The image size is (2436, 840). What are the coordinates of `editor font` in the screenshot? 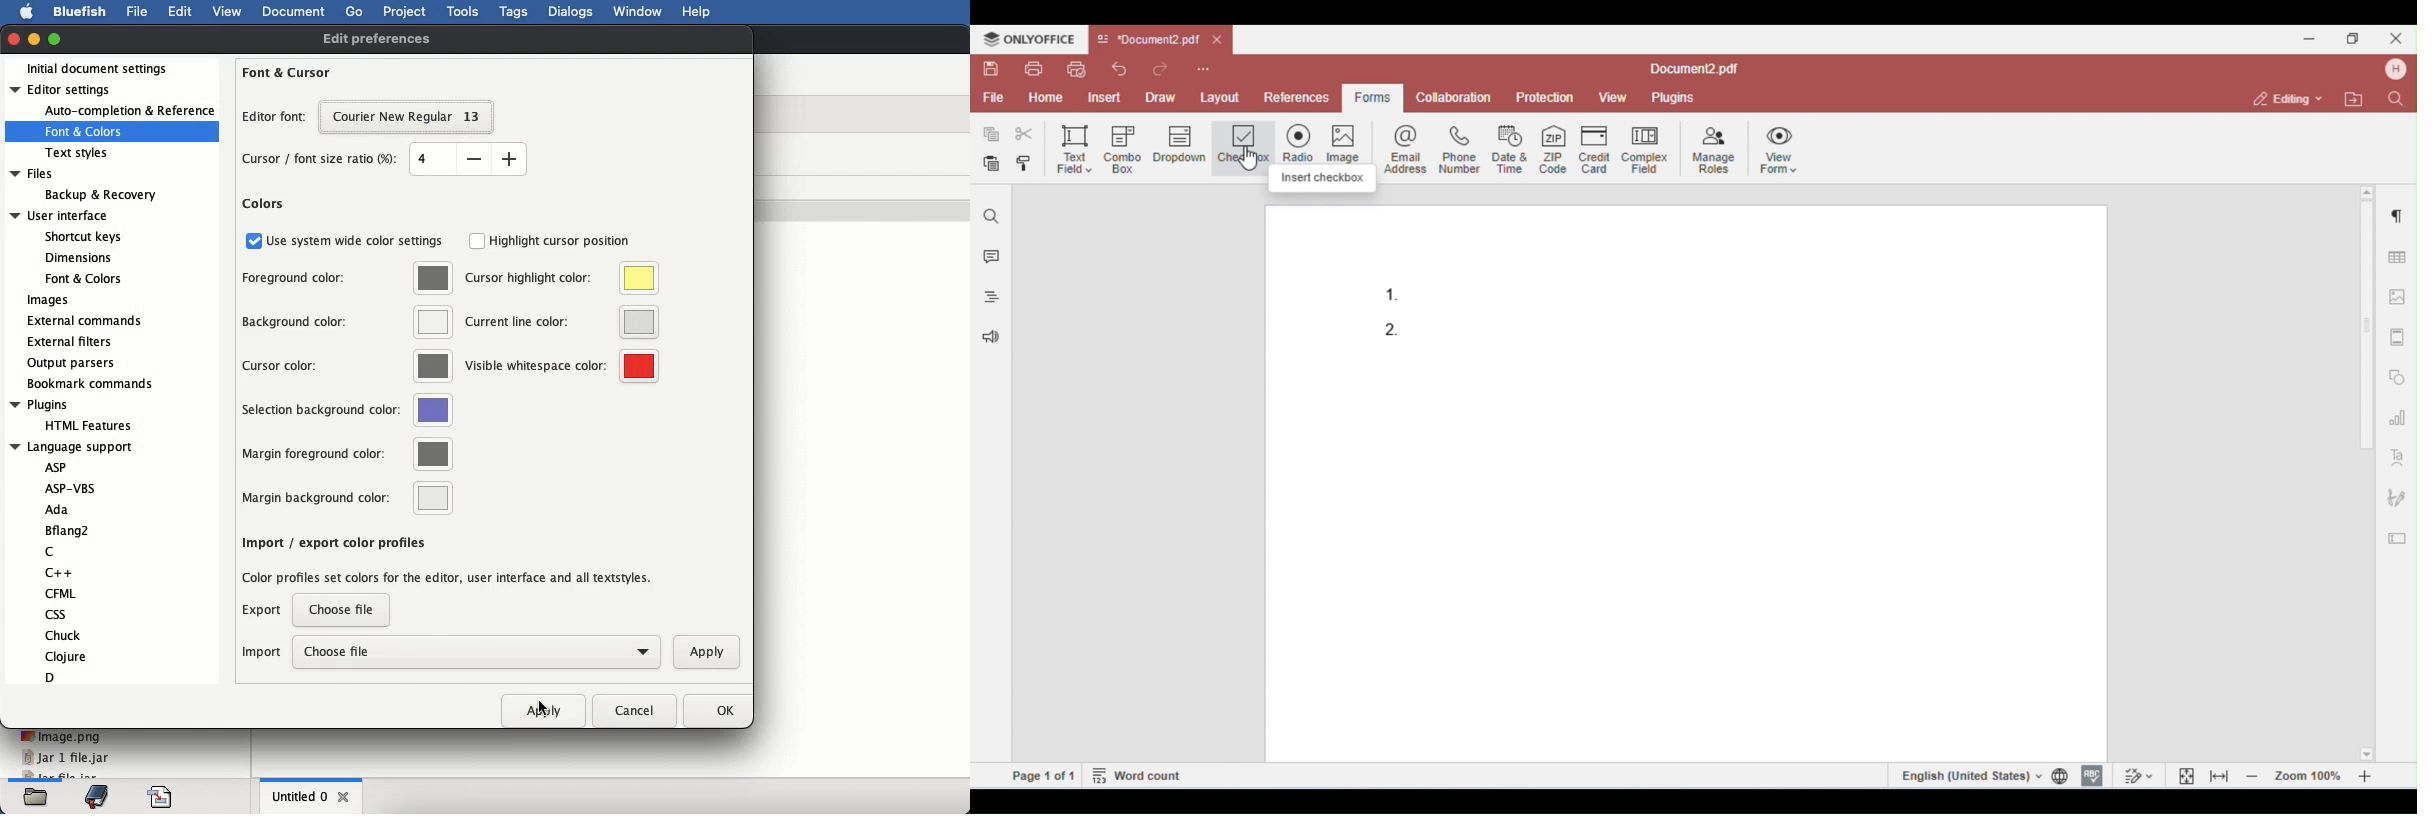 It's located at (276, 119).